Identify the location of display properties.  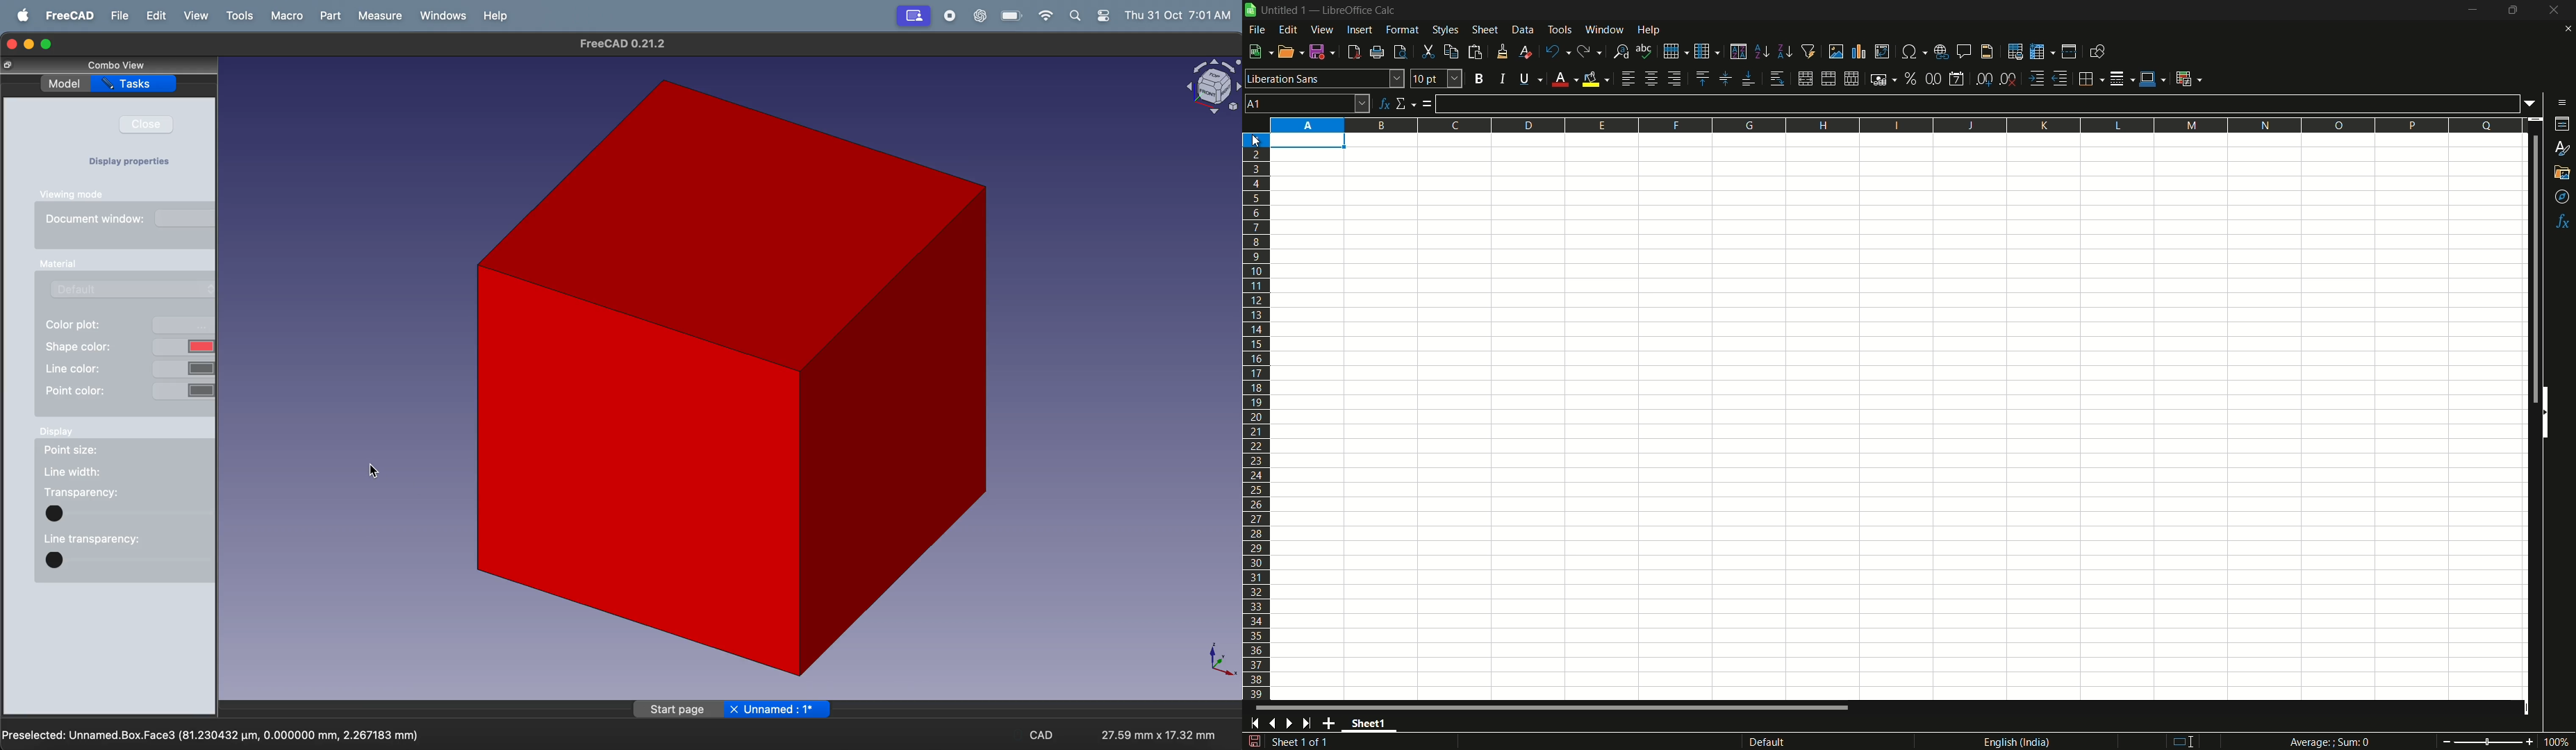
(134, 163).